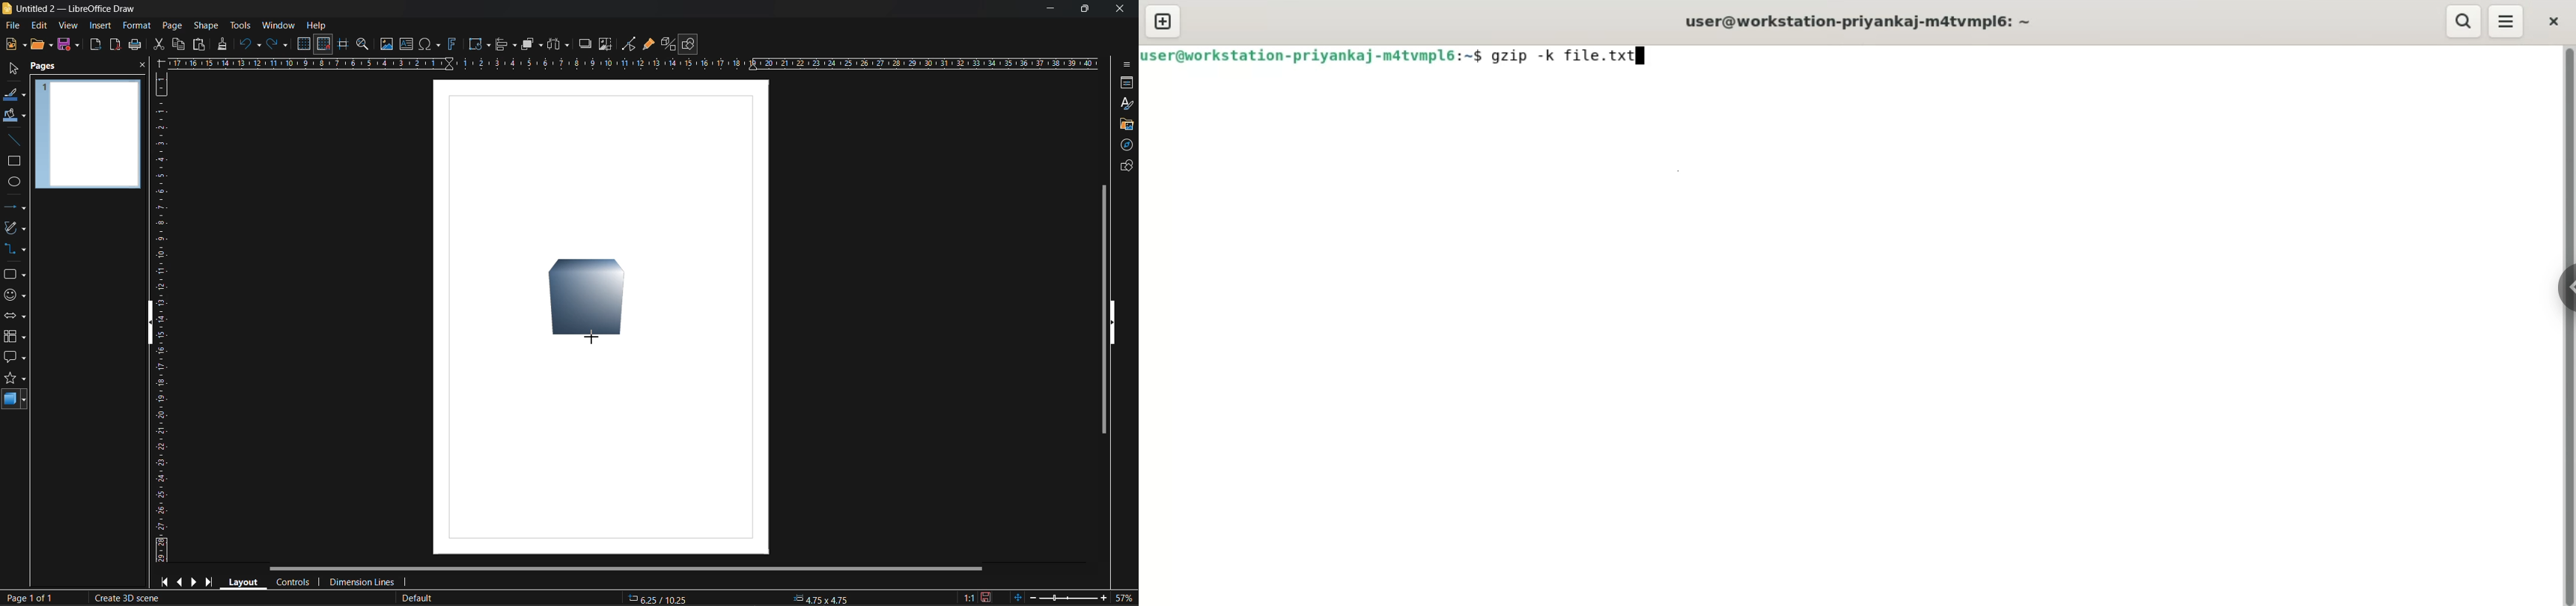  Describe the element at coordinates (138, 27) in the screenshot. I see `format` at that location.